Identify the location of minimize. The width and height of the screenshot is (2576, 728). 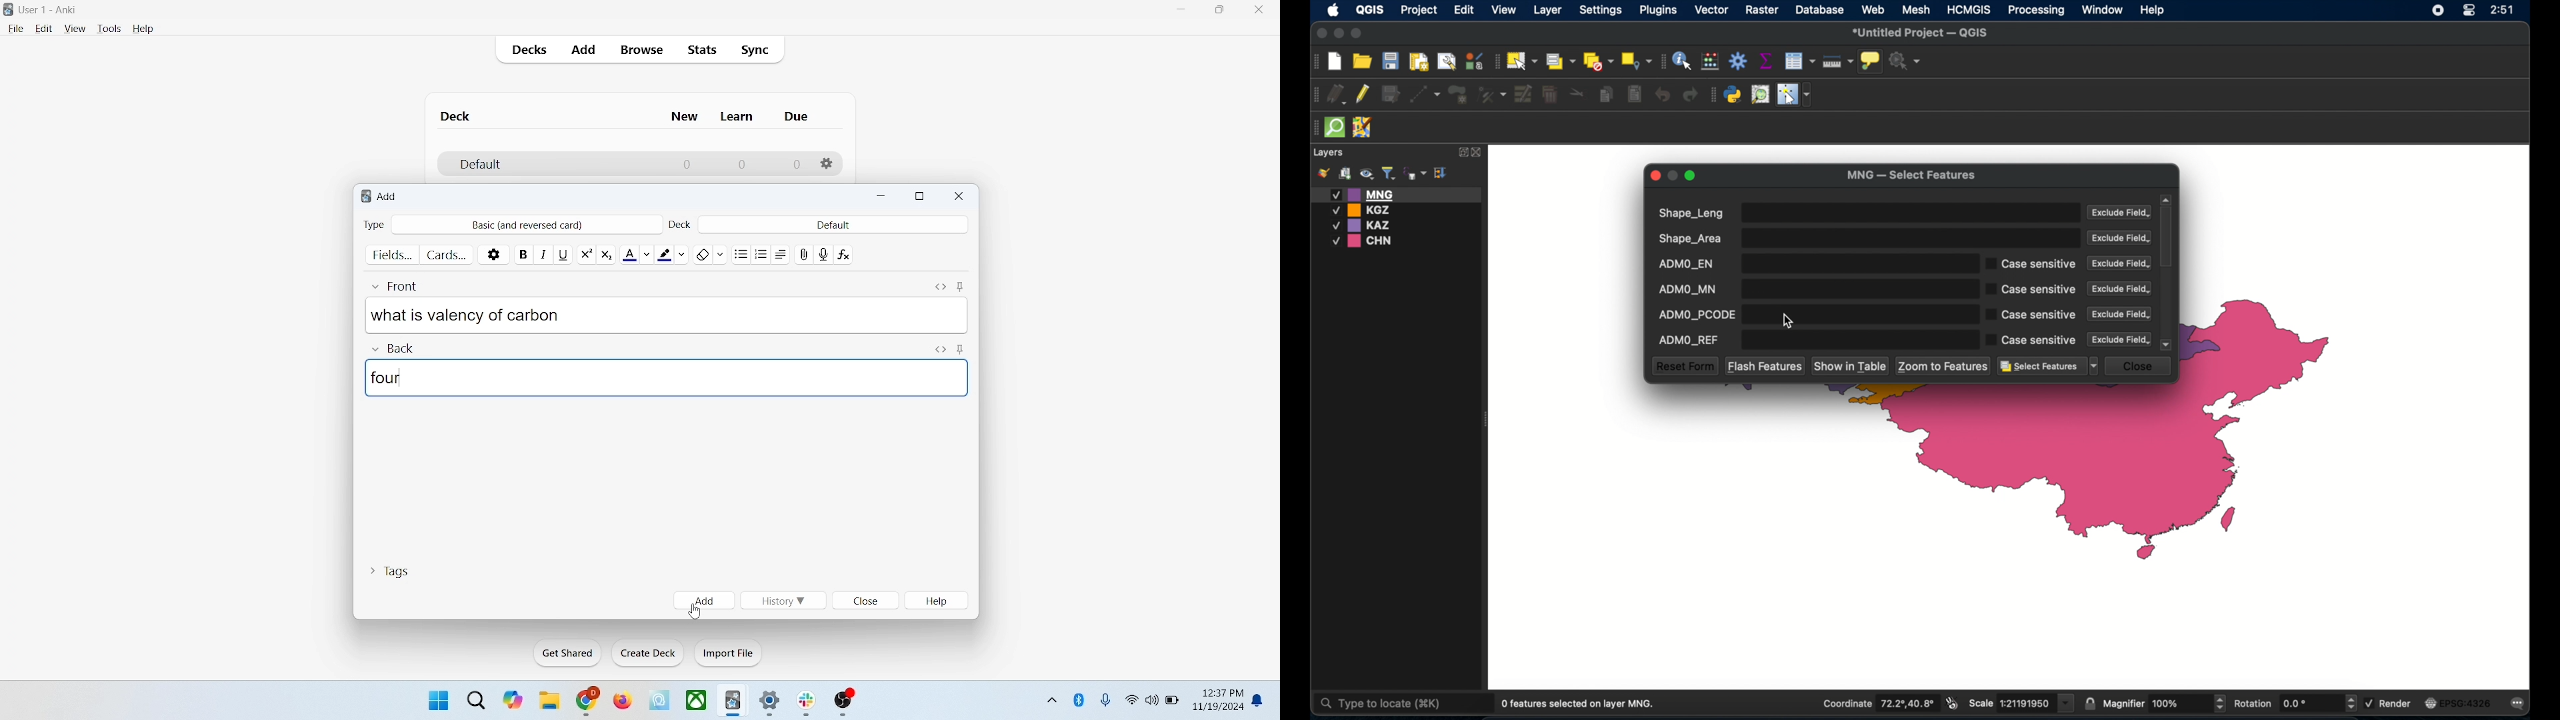
(1183, 10).